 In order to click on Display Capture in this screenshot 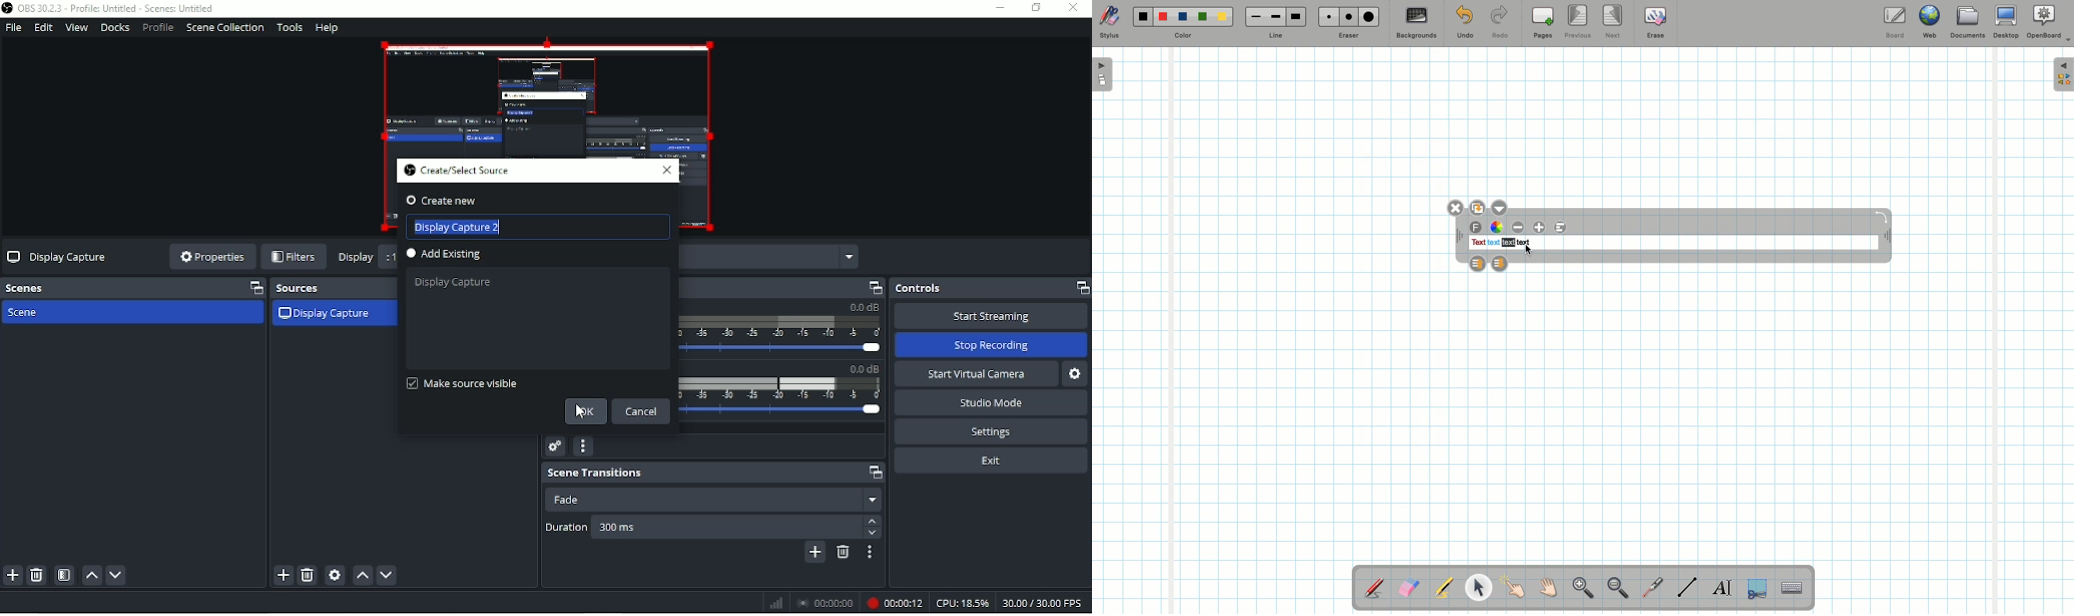, I will do `click(458, 284)`.